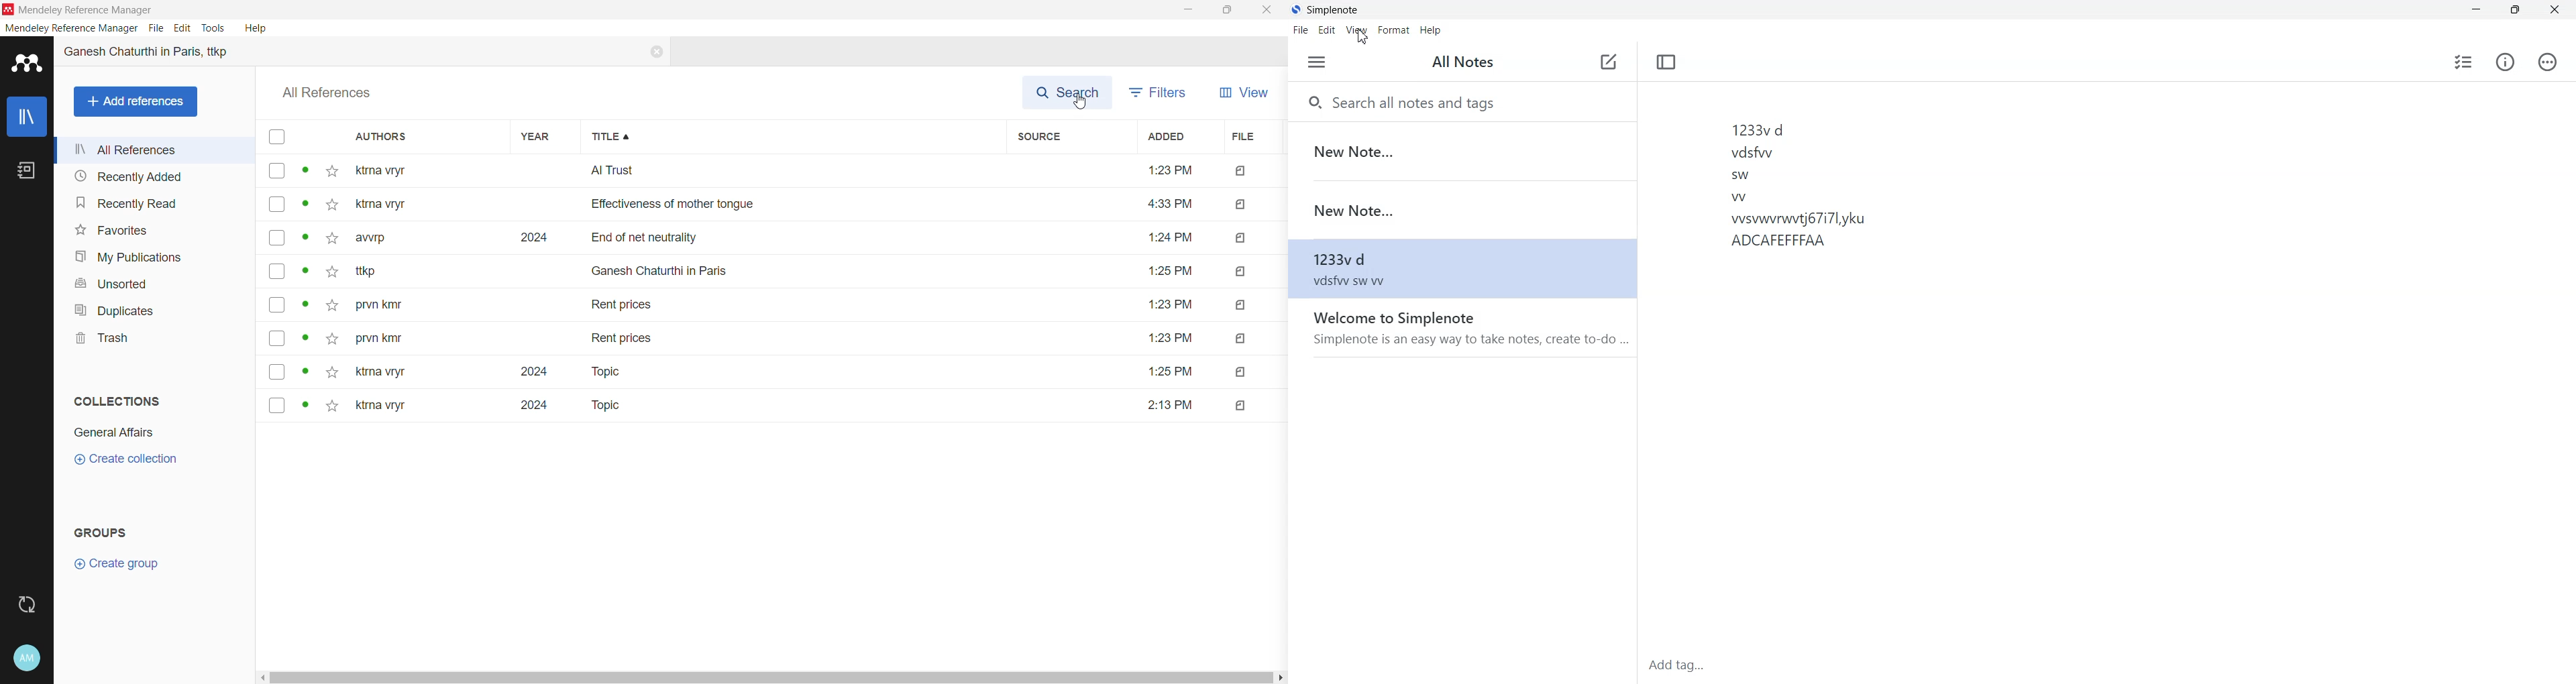 The height and width of the screenshot is (700, 2576). What do you see at coordinates (307, 271) in the screenshot?
I see `view status` at bounding box center [307, 271].